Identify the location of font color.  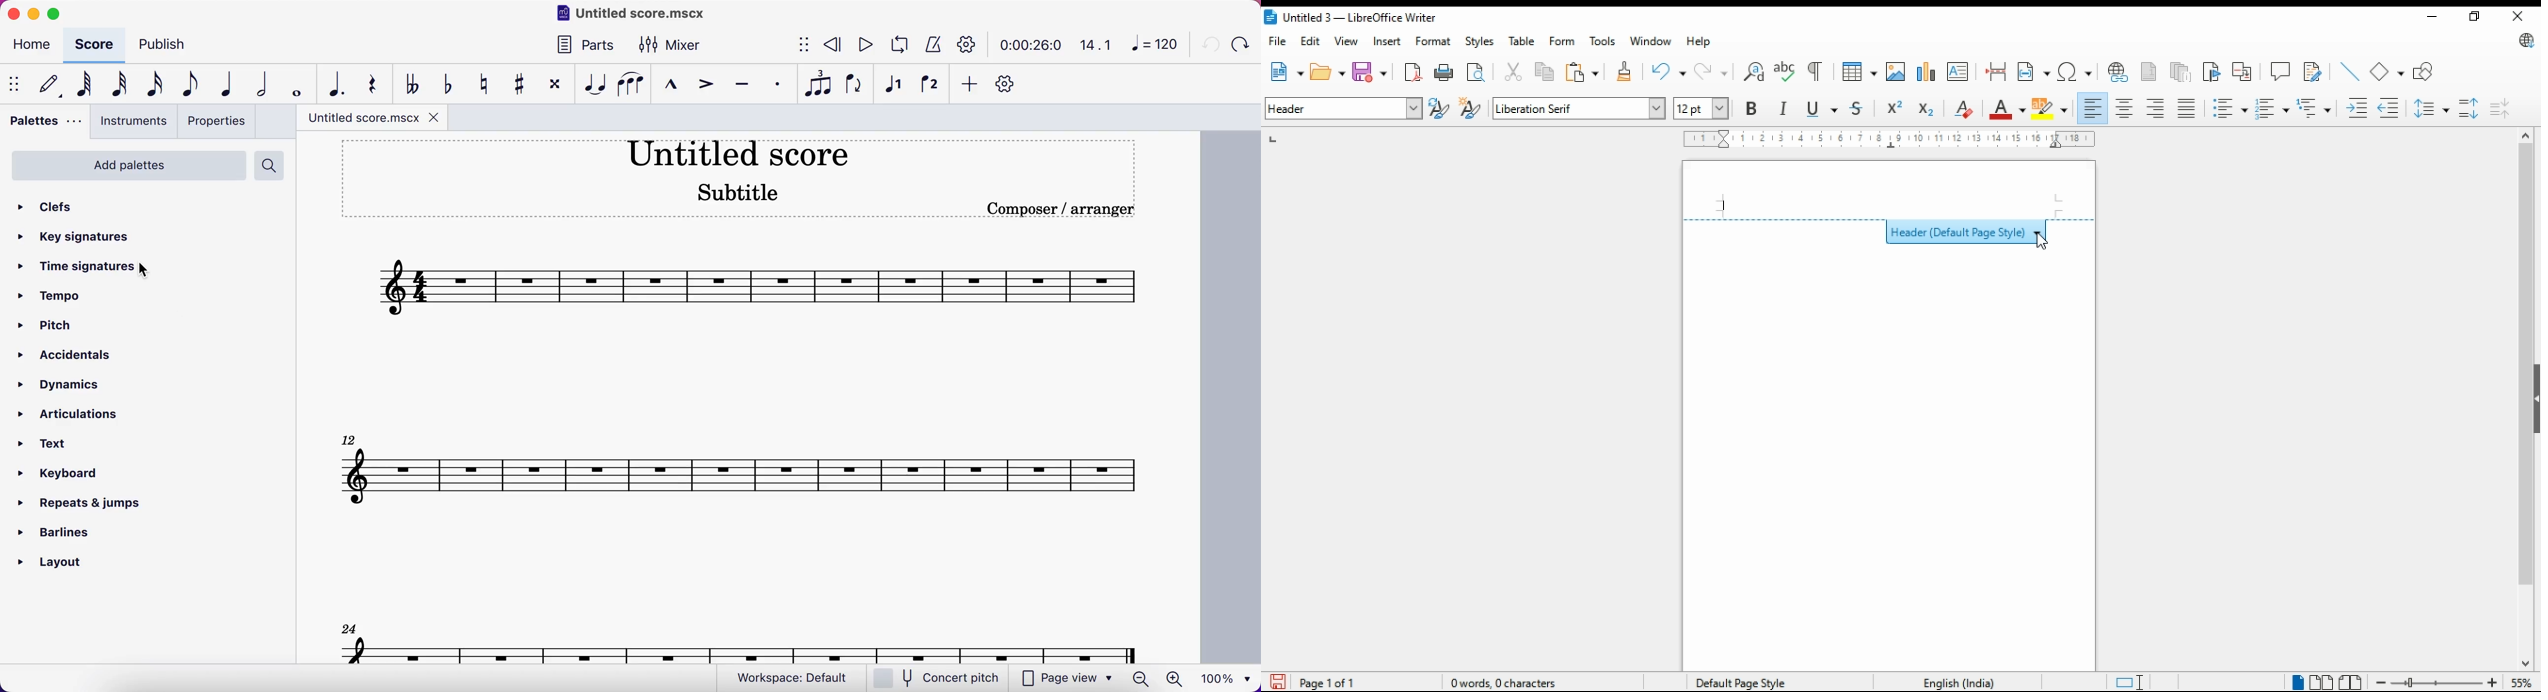
(2009, 109).